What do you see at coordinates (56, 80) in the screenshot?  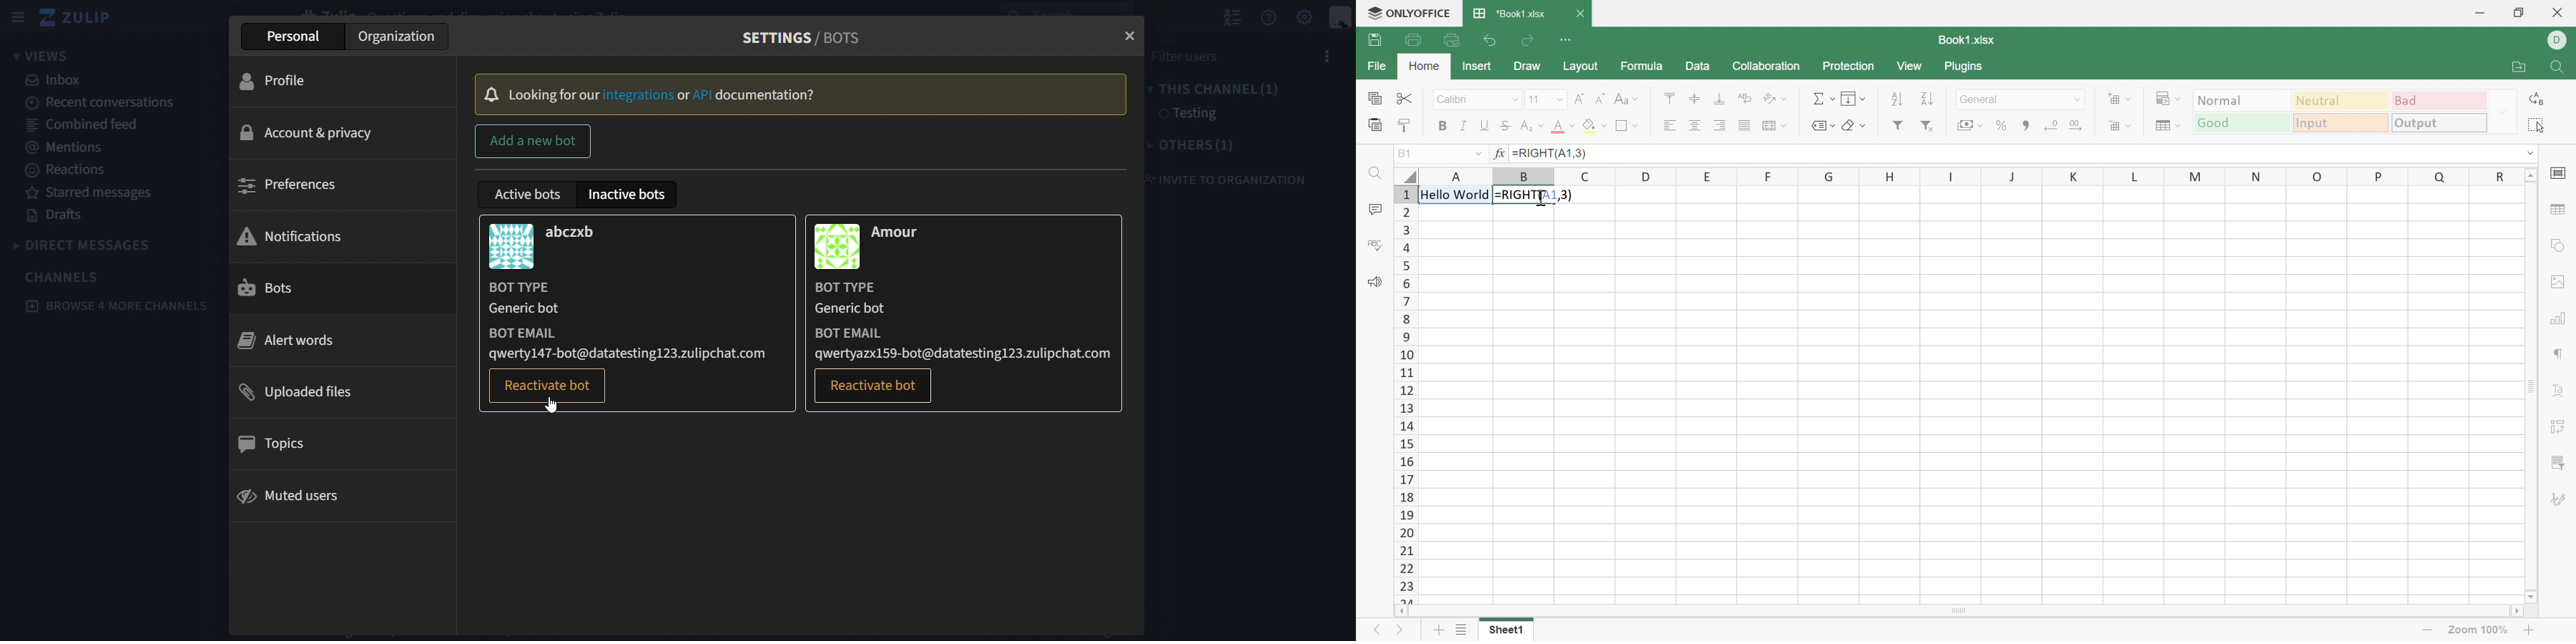 I see `inbox` at bounding box center [56, 80].